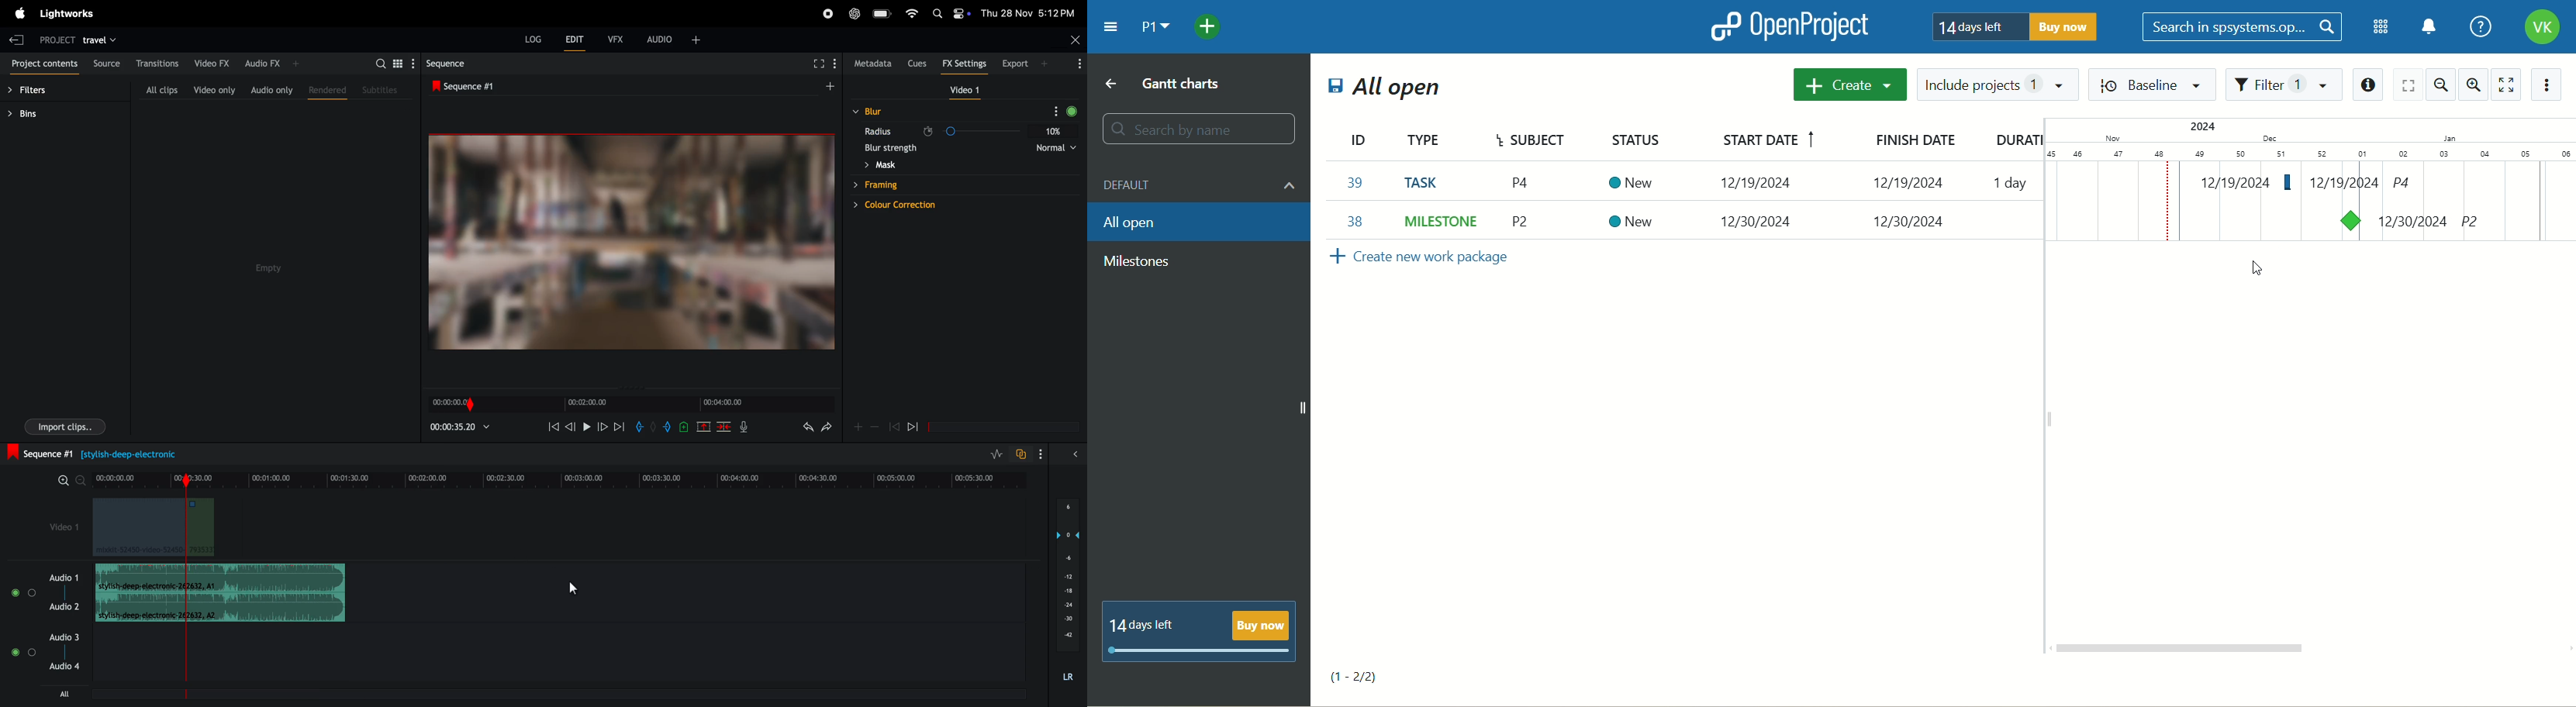 The width and height of the screenshot is (2576, 728). What do you see at coordinates (65, 426) in the screenshot?
I see `import clips` at bounding box center [65, 426].